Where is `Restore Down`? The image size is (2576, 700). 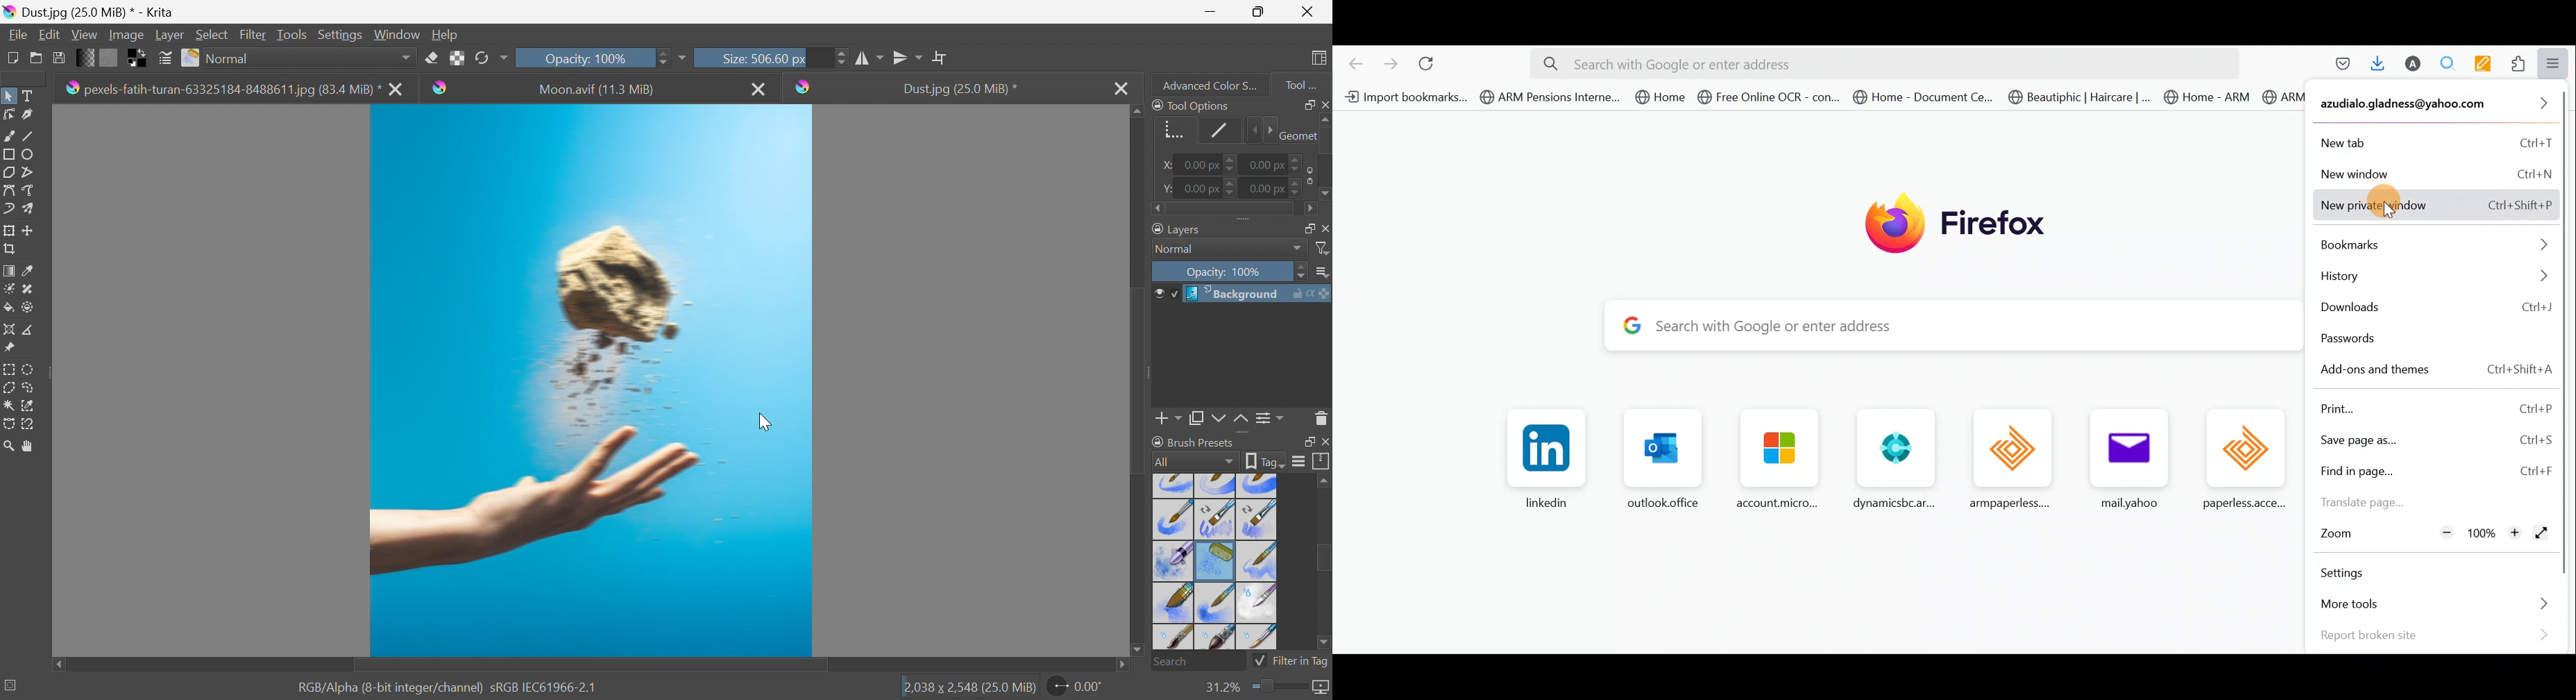
Restore Down is located at coordinates (1258, 12).